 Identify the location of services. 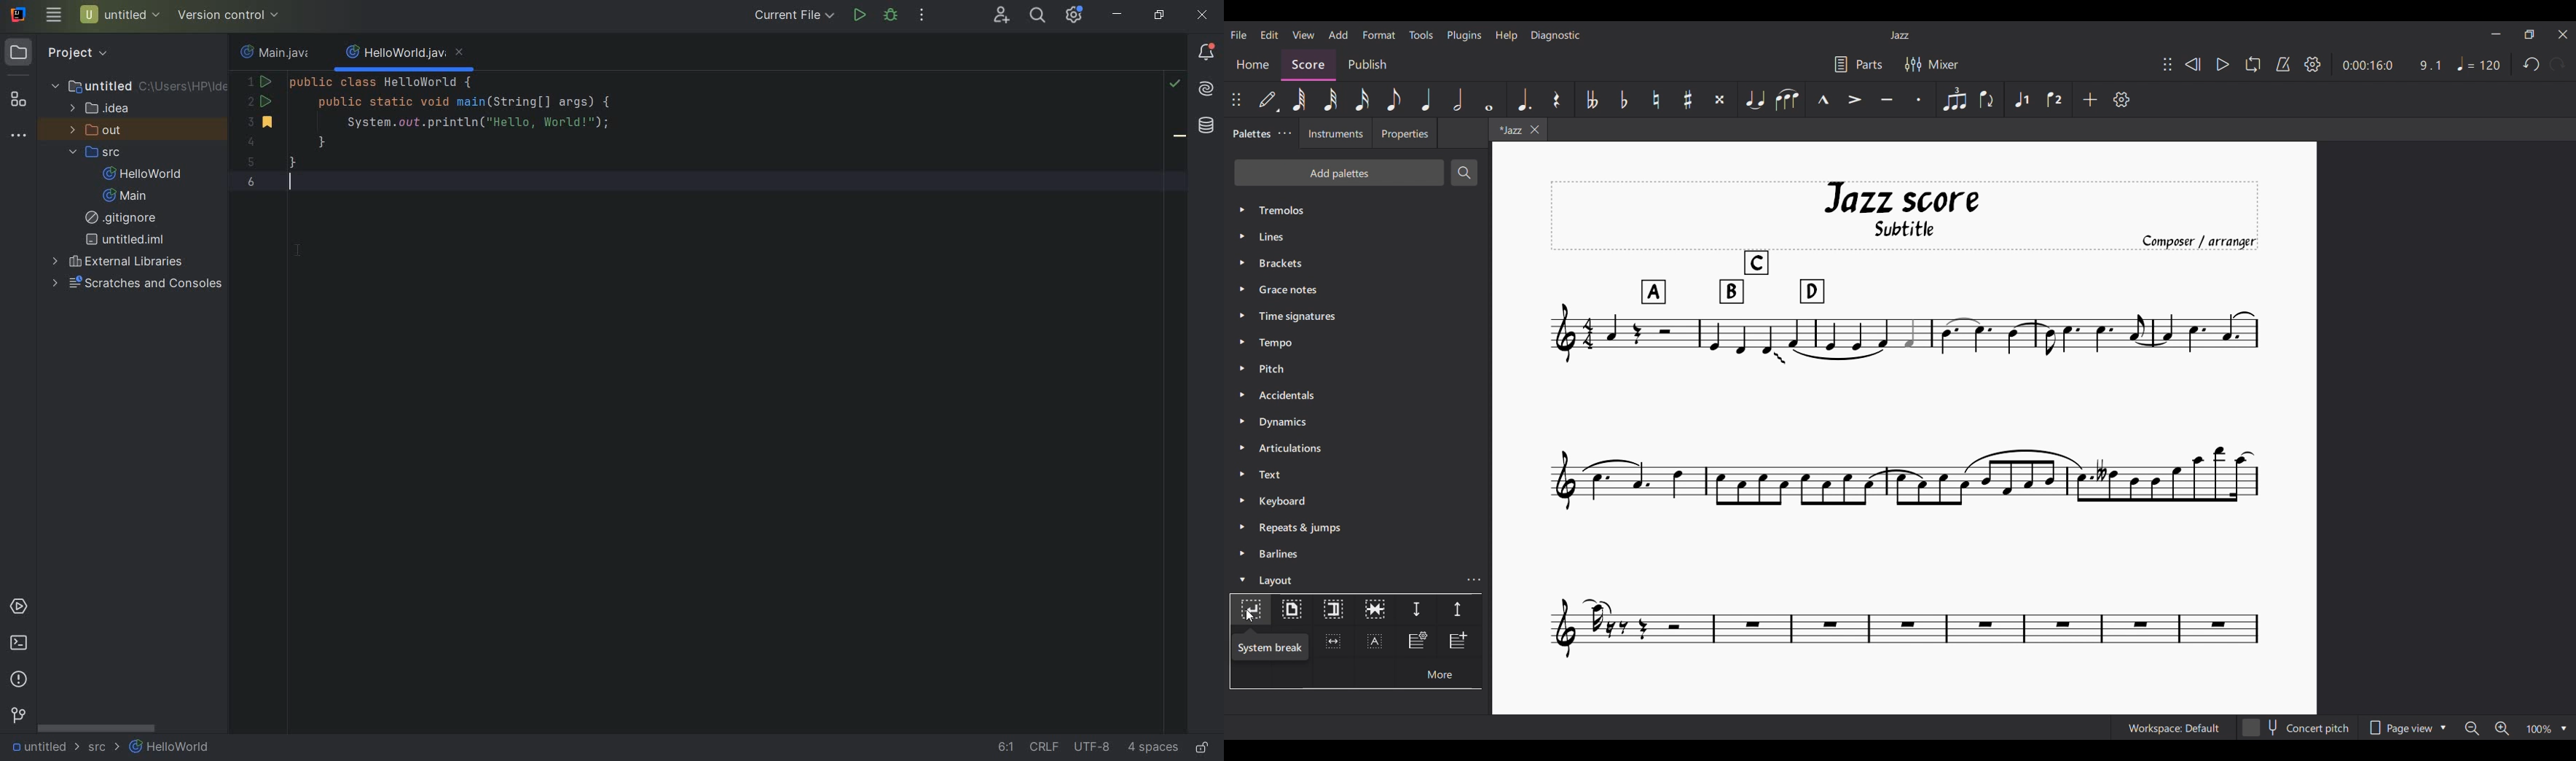
(19, 607).